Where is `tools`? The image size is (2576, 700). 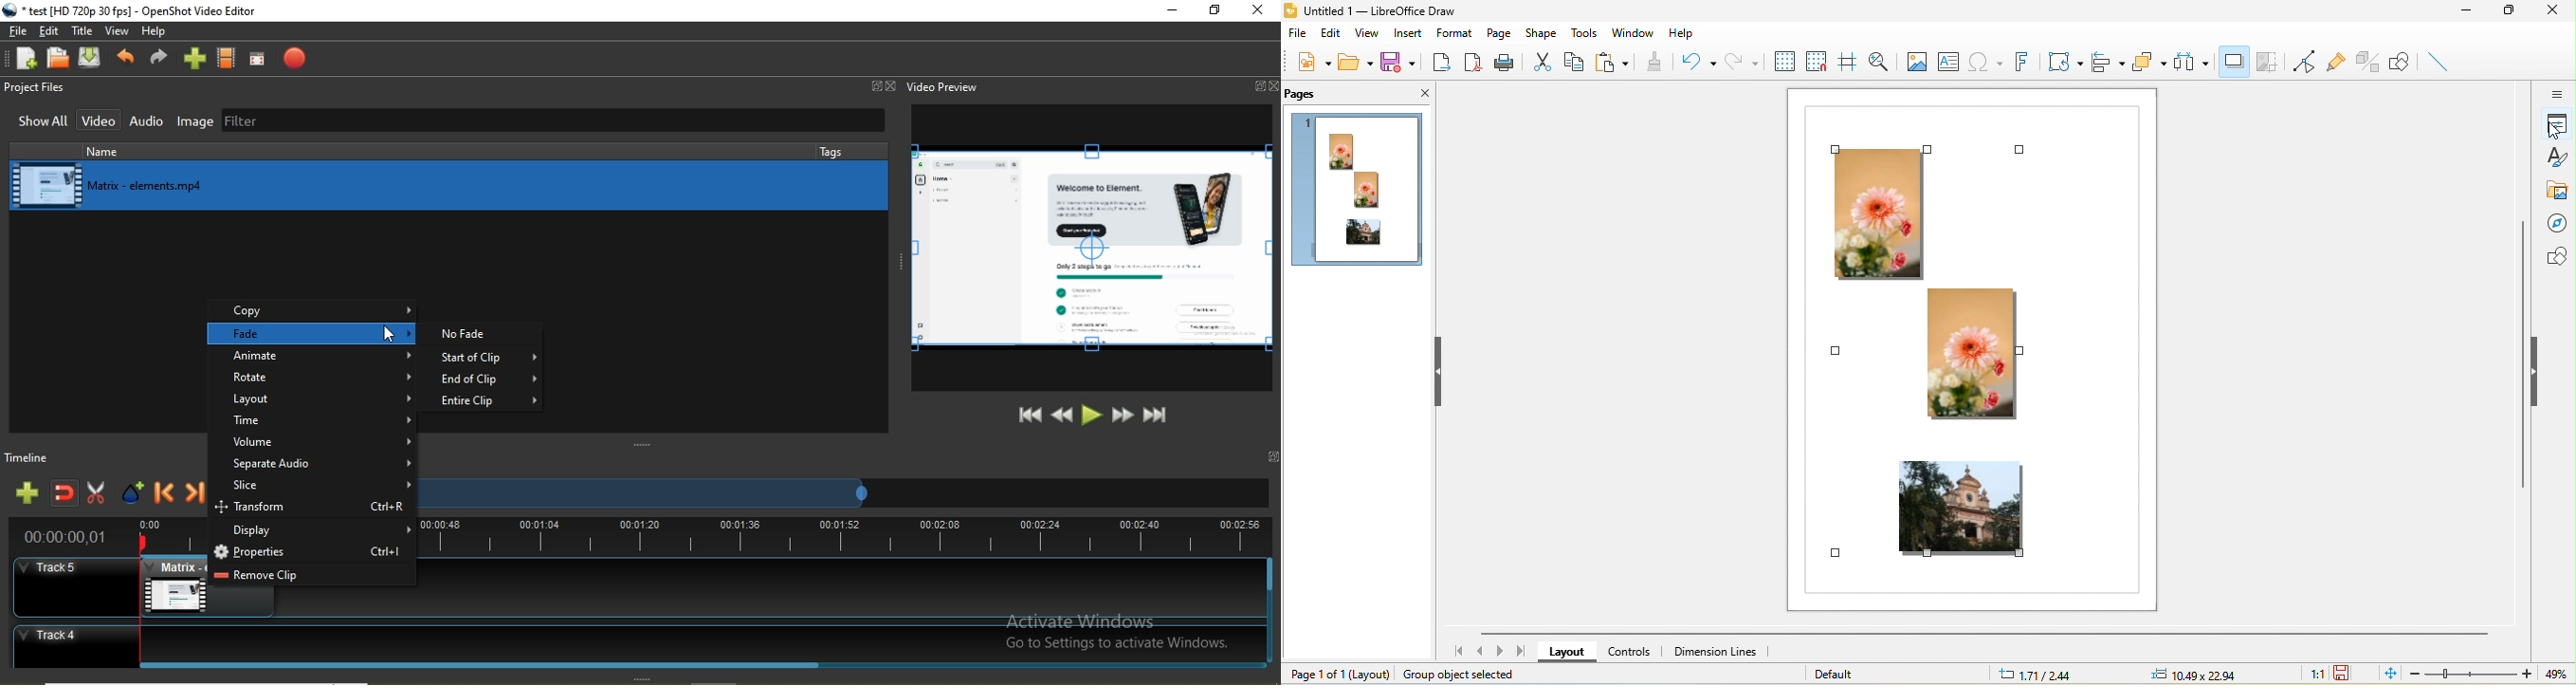 tools is located at coordinates (1584, 33).